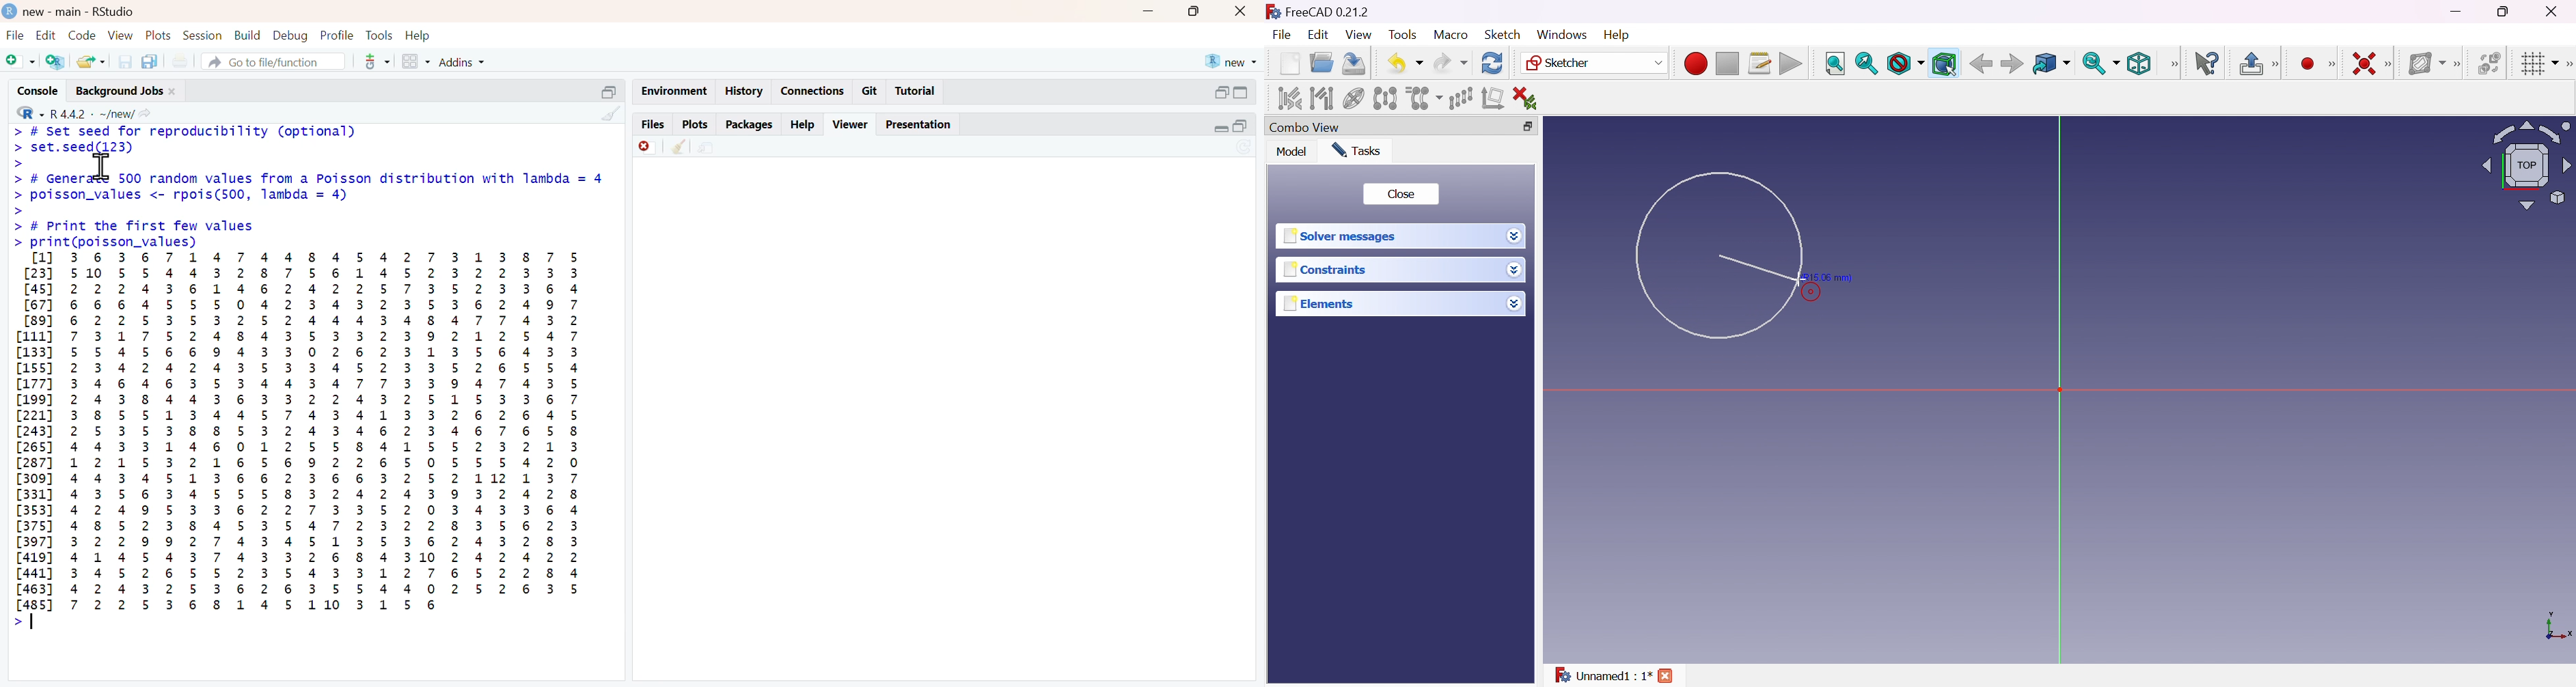 The width and height of the screenshot is (2576, 700). Describe the element at coordinates (298, 440) in the screenshot. I see `[1] 3 6 3 6 7 1 4 7 4 4 8 4 5 4 2 7 3 1 3 8 7 5
[23] 510 5 5 4 4 3 2 8 7 5 6 1 4 5 2 3 2 2 3 3 3
[45] 2 2 2 4 3 6 1 4 6 2 4 2 2 5 7 3 5 2 3 3 6 4
[67] 6 6 6 4 5 5 5 0 4 2 3 4 3 2 3 5 3 6 2 4 9 7
[89] 6 2 2 5 3 5 3 2 5 2 4 4 4 3 4 8 4 7 7 4 3 2

[111] 7 3 1 7 5 2 4 8 4 3 5 3 3 2 3 9 2 1 2 5 4 7
[133 5 5 4 5 6 6 9 4 3 3 0 2 6 2 3 1 3 5 6 4 3 3
[155] 2 3 4 2 4 2 4 3 5 3 3 4 5 2 3 3 5 2 6 5 5 4
[177] 3 4 6 4 6 3 5 3 4 4 3 4 7 7 3 3 9 4 7 4 3 5
[199] 2 4 3 8 4 4 3 6 3 3 2 2 4 3 2 5 1 5 3 3 6 7
[221] 3 8 5 5 1 3 4 4 5 7 4 3 4 1 3 3 2 6 2 6 4 5
[243] 2 5 3 5 3 8 8 5 3 2 4 3 4 6 2 3 4 6 7 6 5 8
[265] 4 4 3 3 1 4 6 0 1 2 5 5 8 4 1 5 5 2 3 2 1 3
[287] 1 2 1 5 3 2 1 6 5 6 9 2 2 6 5 0 5 5 5 4 2 0
[309] 4 4 3 4 5 1 3 6 6 2 3 6 6 3 2 5 2 112 1 3 7
[331] 4 3 5 6 3 4 5 5 5 8 3 2 4 2 4 3 9 3 2 4 2 8
[353] 4 2 4 9 5 3 3 6 2 2 7 3 3 5 2 0 3 4 3 3 6 4
[375] 4 8 5 2 3 8 4 5 3 5 4 7 2 3 2 2 8 3 5 6 2 3
[3977 3 2 2 9 9 2 7 4 3 4 5 1 3 5 3 6 2 4 3 2 8 3
[419] 4 1 4 5 4 3 7 4 3 3 2 6 8 4 310 2 4 2 4 2 2
[441] 3 4 5 2 6 5 5 2 3 5 4 3 3 1 2 7 6 5 2 2 8 4
[463] 4 2 4 3 2 5 3 6 2 6 3 5 5 4 4 0 2 5 2 6 3 5
Ls 7 2 25 3 6 8 1 4 5 110 3 1 5 6

>` at that location.